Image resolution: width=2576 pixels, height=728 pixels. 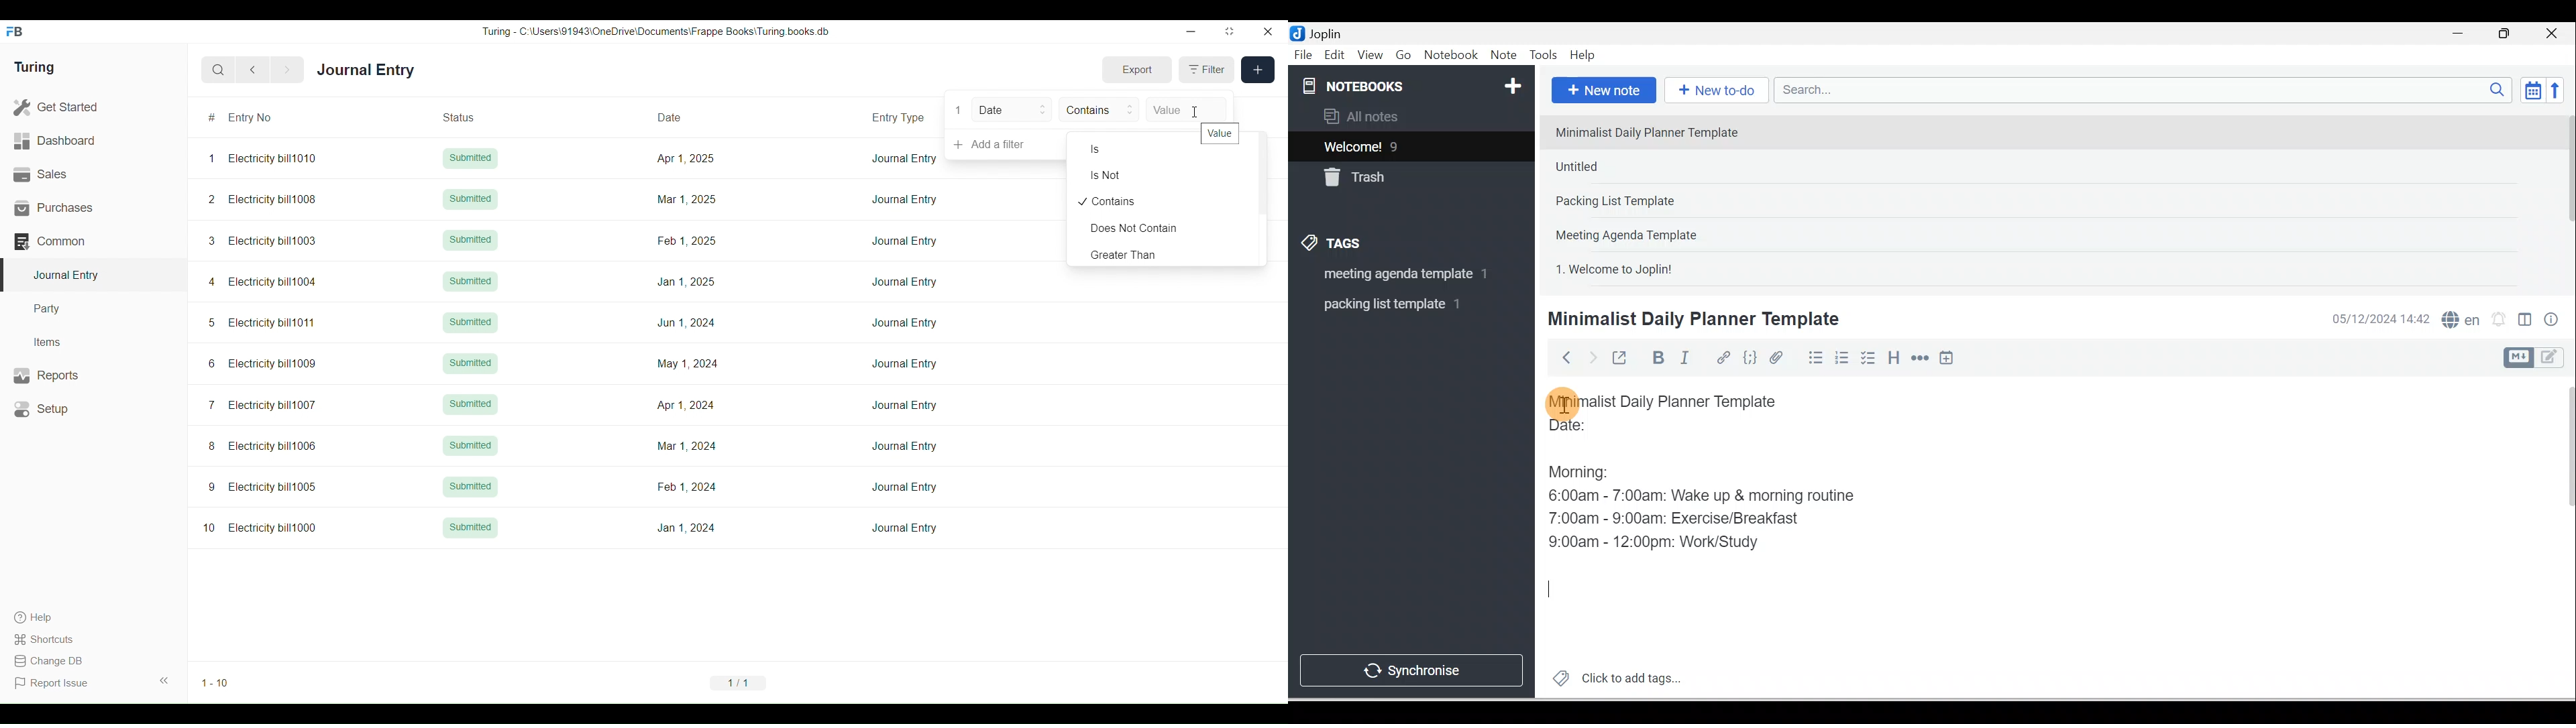 What do you see at coordinates (262, 158) in the screenshot?
I see `1 Electricity bill1010` at bounding box center [262, 158].